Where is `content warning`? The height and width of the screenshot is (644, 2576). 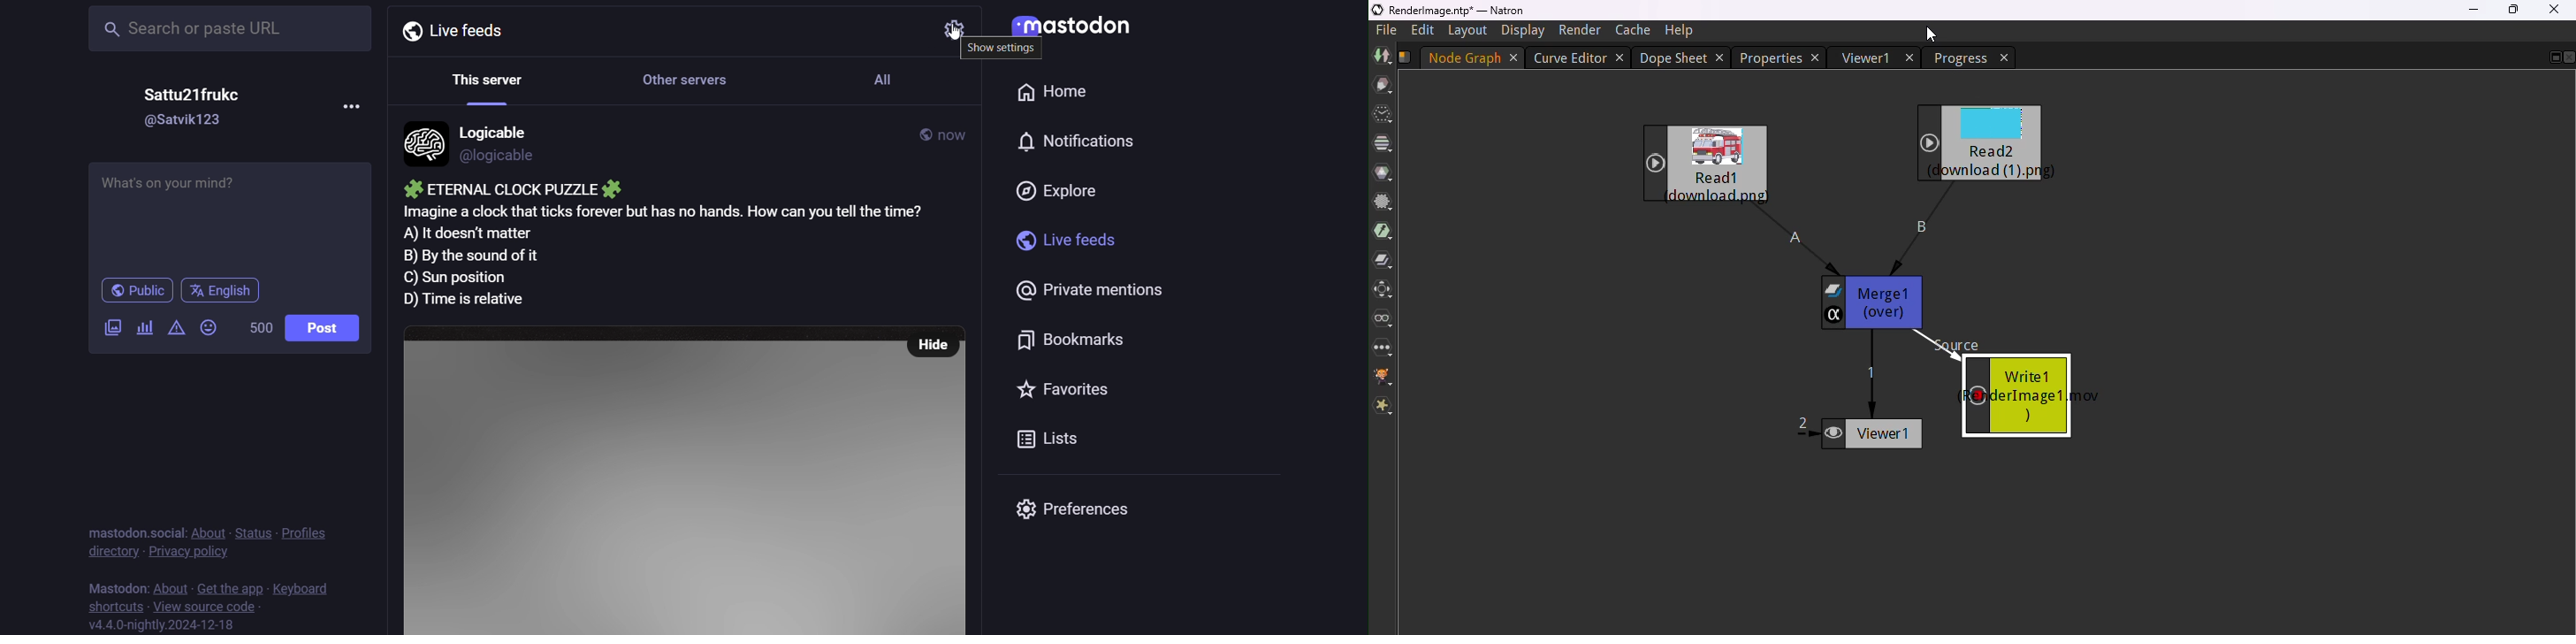 content warning is located at coordinates (175, 329).